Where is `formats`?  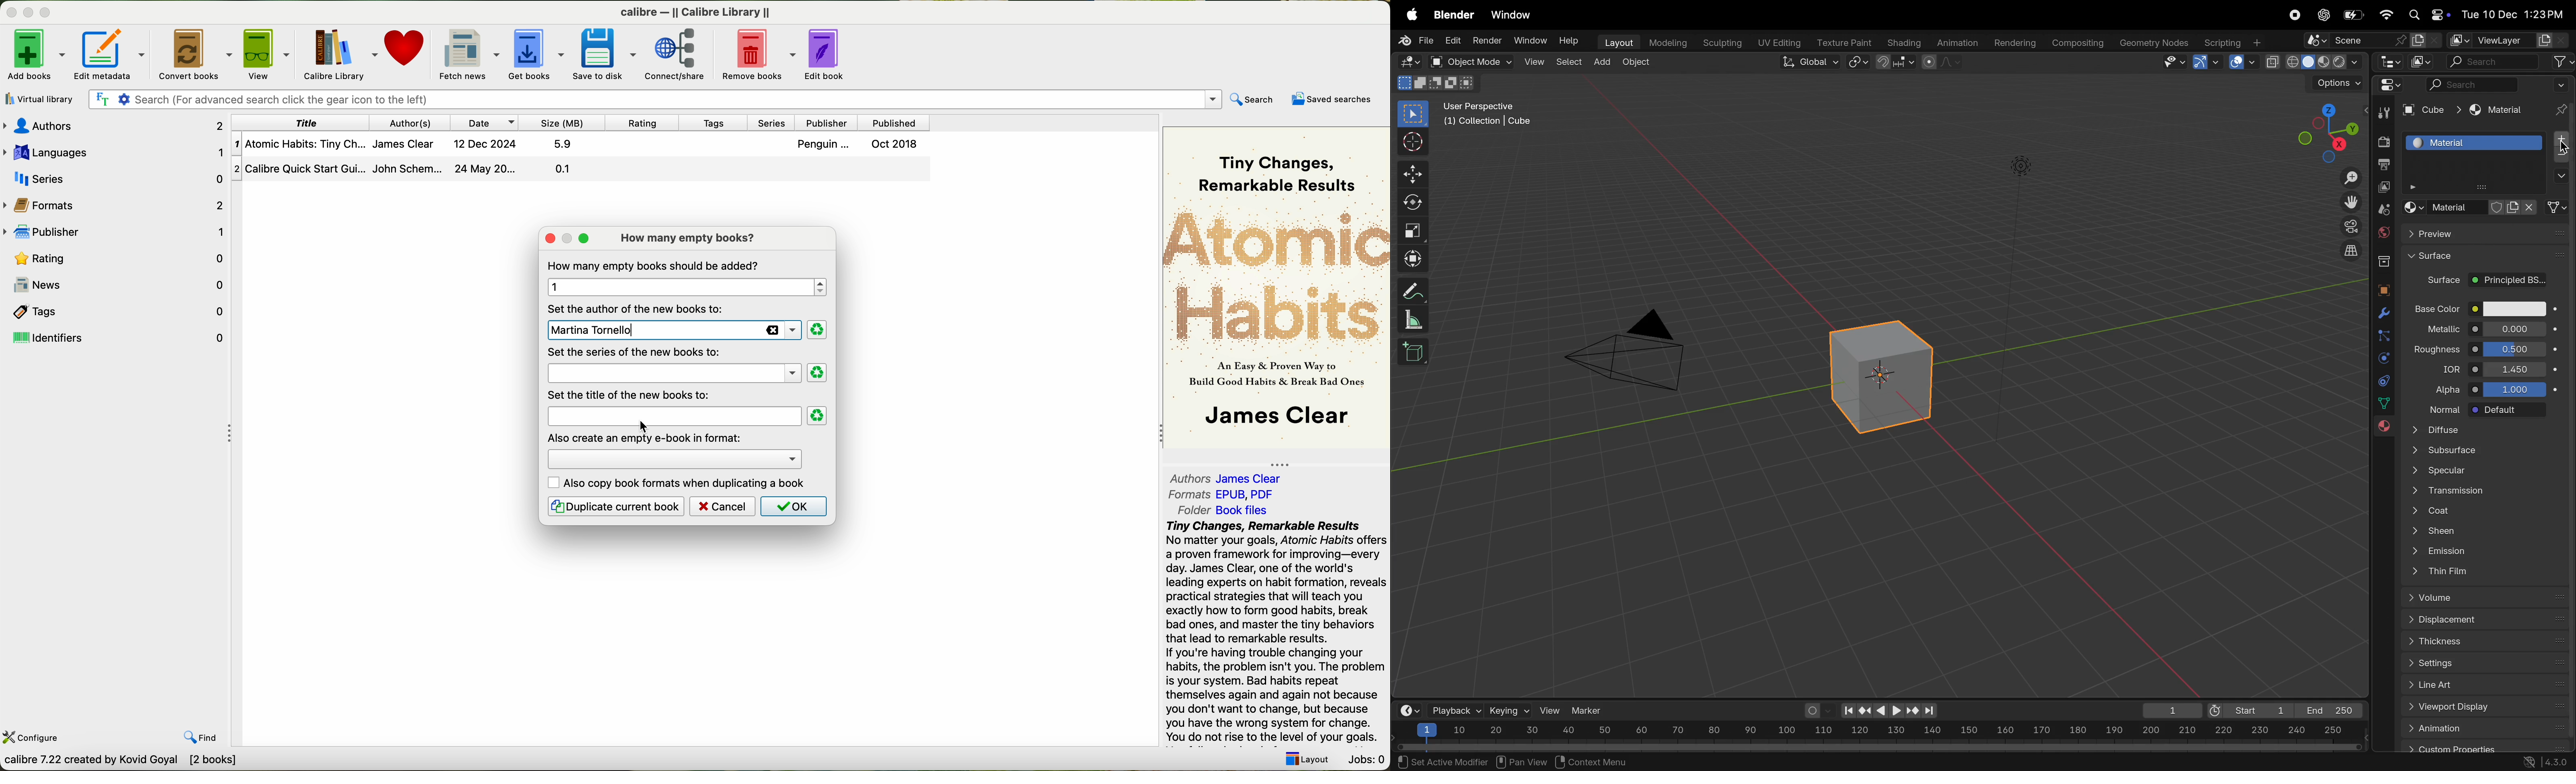 formats is located at coordinates (116, 204).